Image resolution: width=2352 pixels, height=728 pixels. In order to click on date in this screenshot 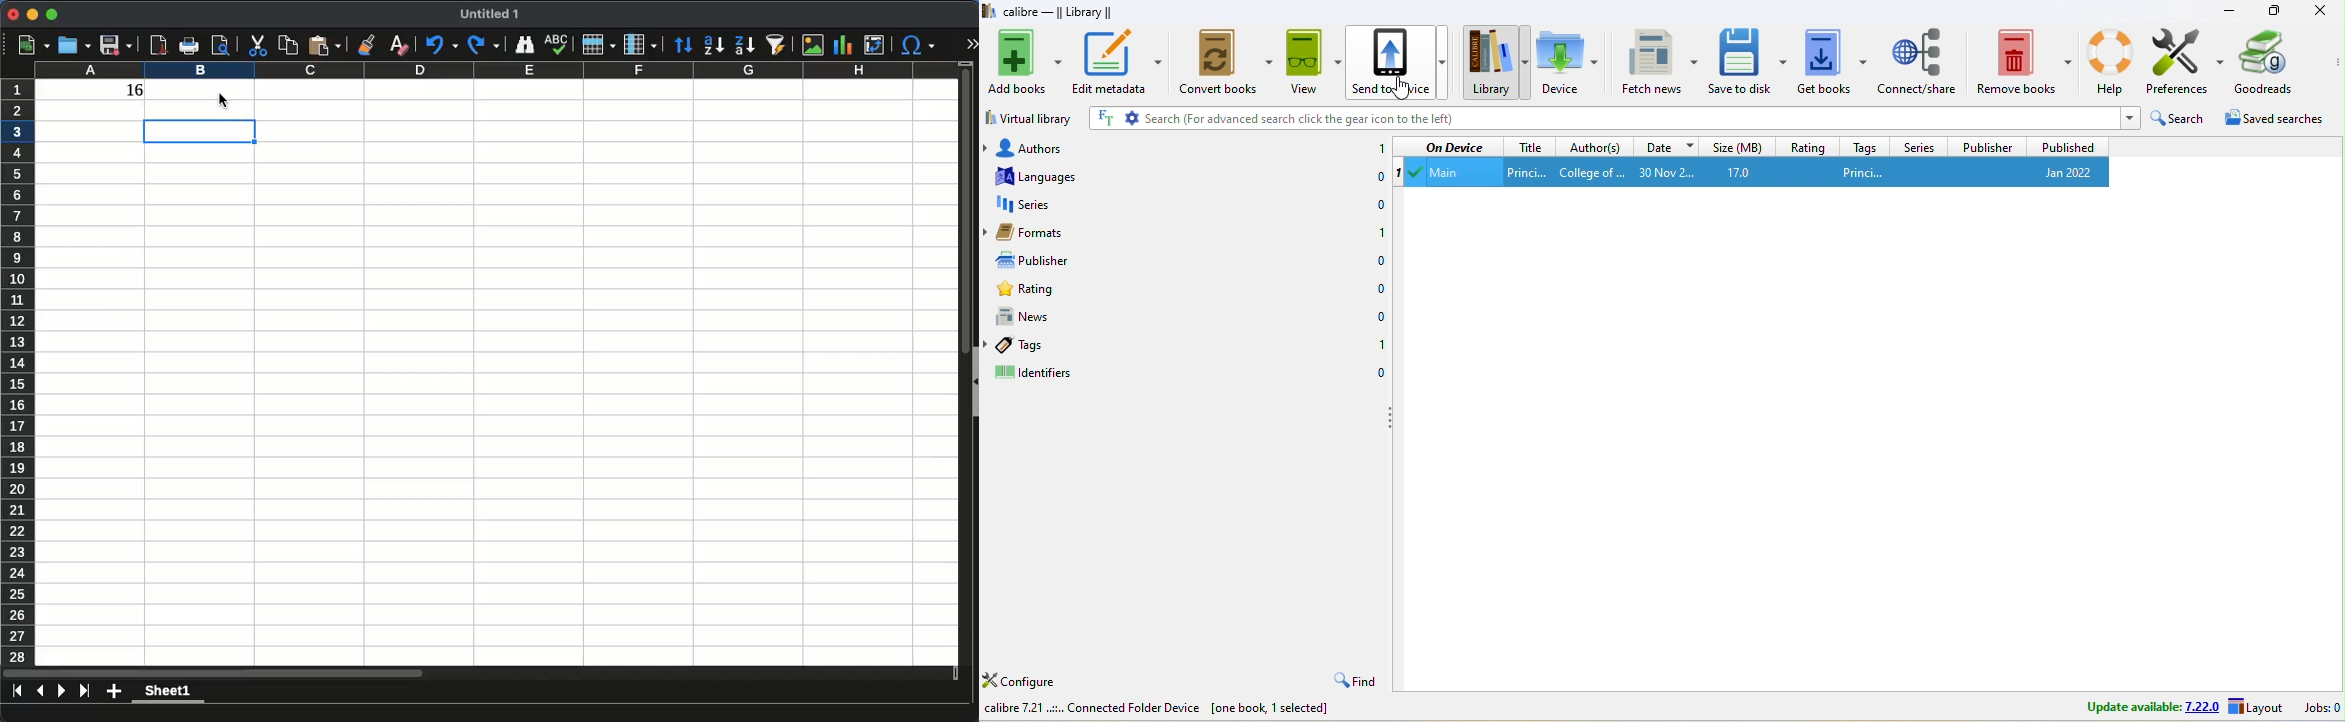, I will do `click(1671, 147)`.